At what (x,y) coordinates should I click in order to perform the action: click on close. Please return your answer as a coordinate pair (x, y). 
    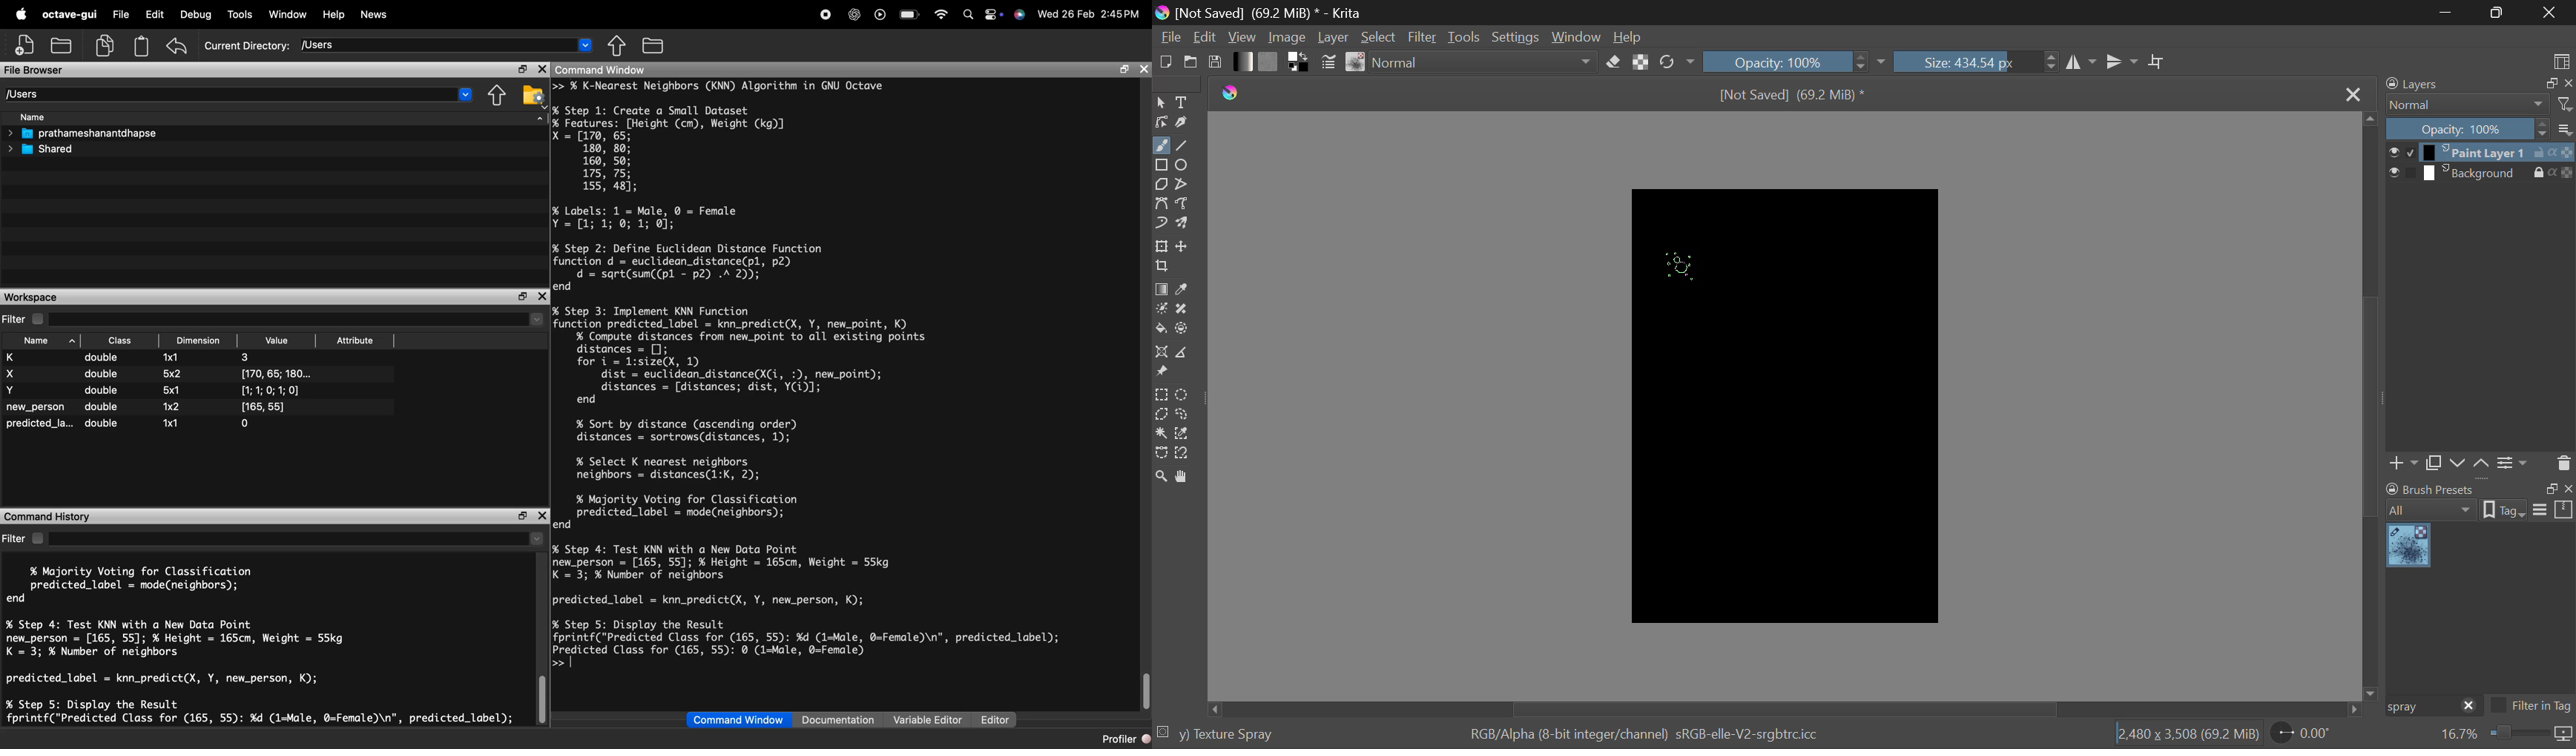
    Looking at the image, I should click on (542, 295).